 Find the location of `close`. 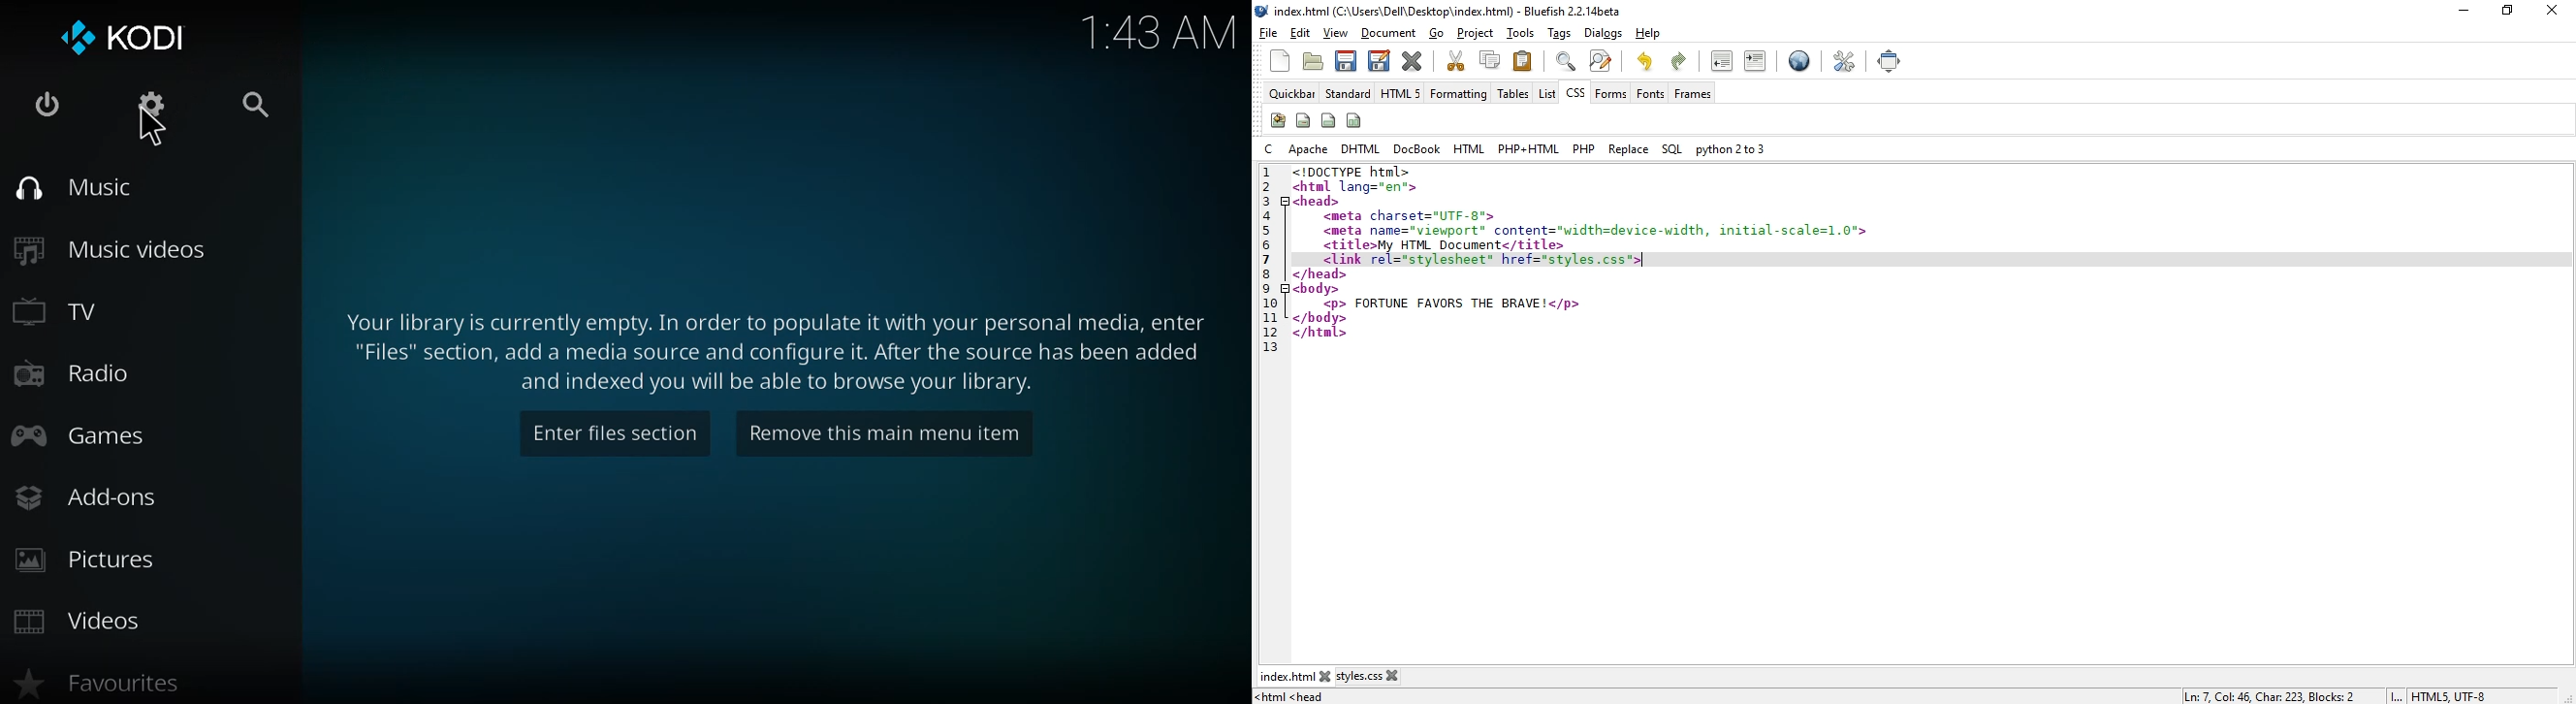

close is located at coordinates (1397, 675).